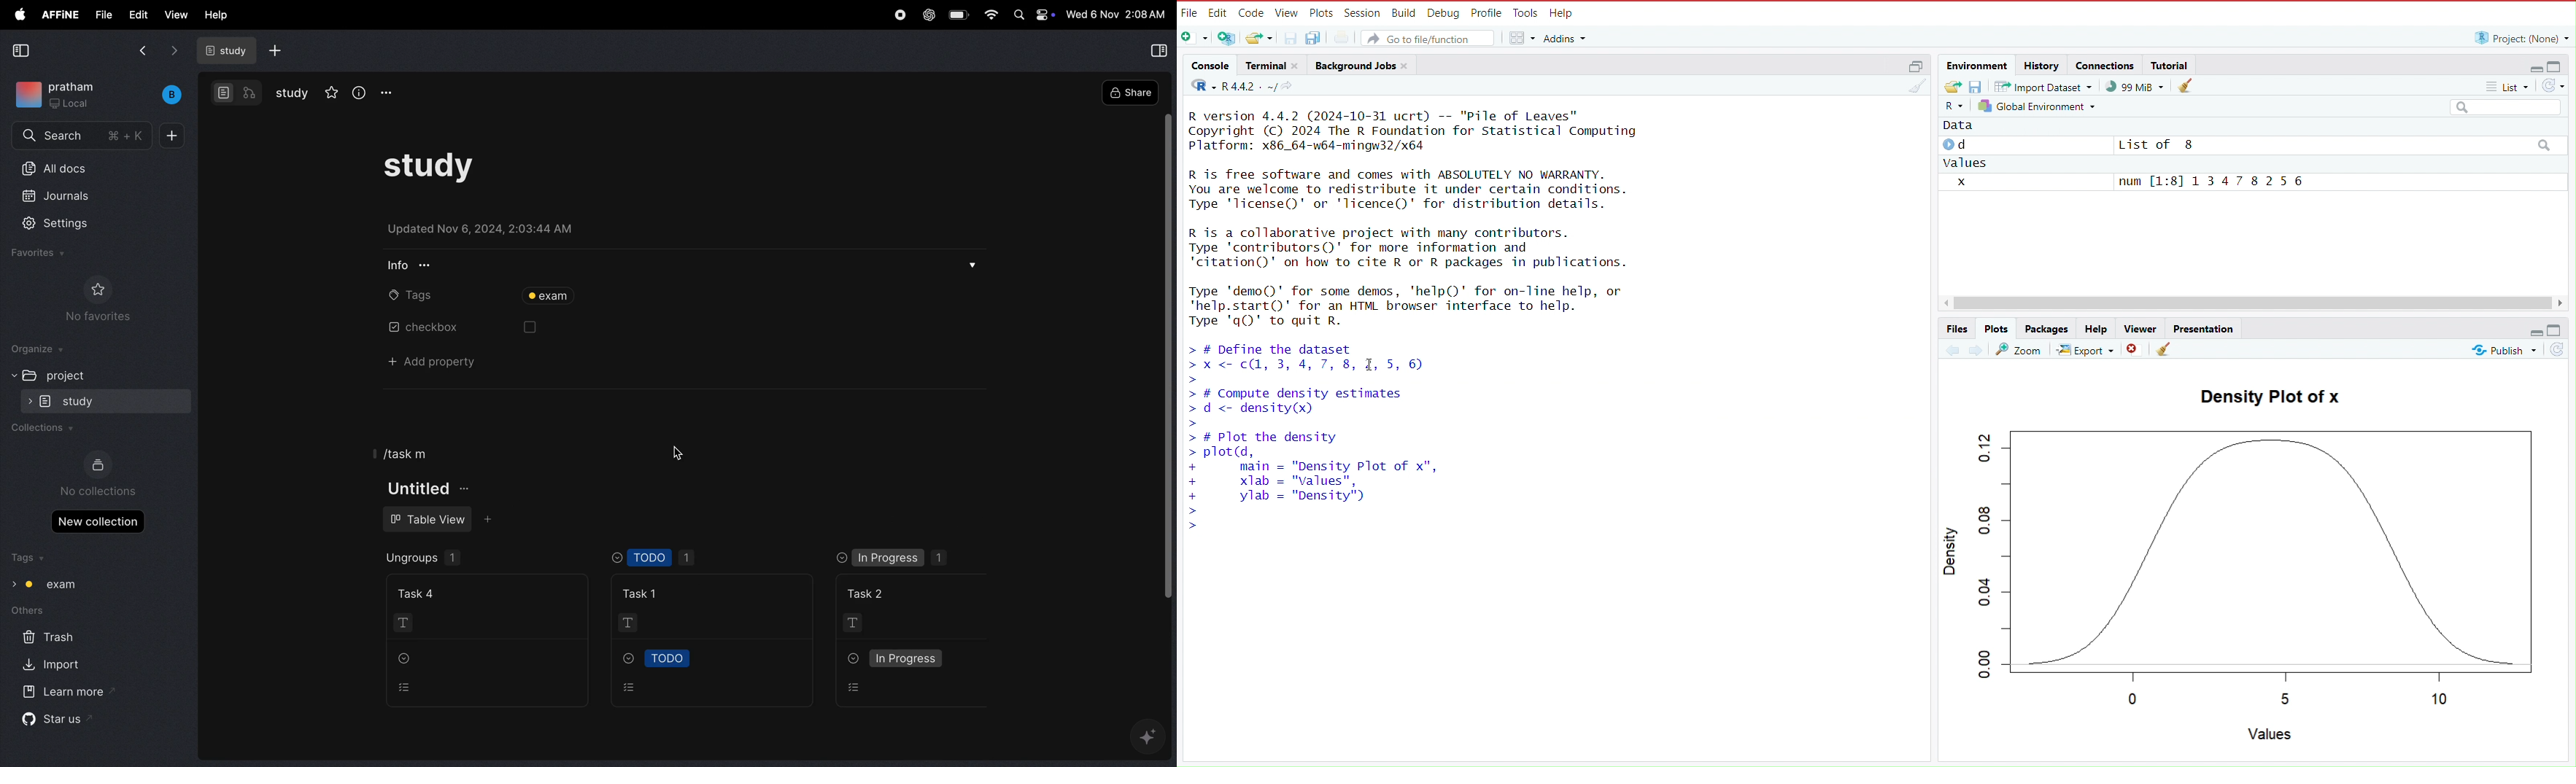 This screenshot has height=784, width=2576. I want to click on search icon, so click(2545, 147).